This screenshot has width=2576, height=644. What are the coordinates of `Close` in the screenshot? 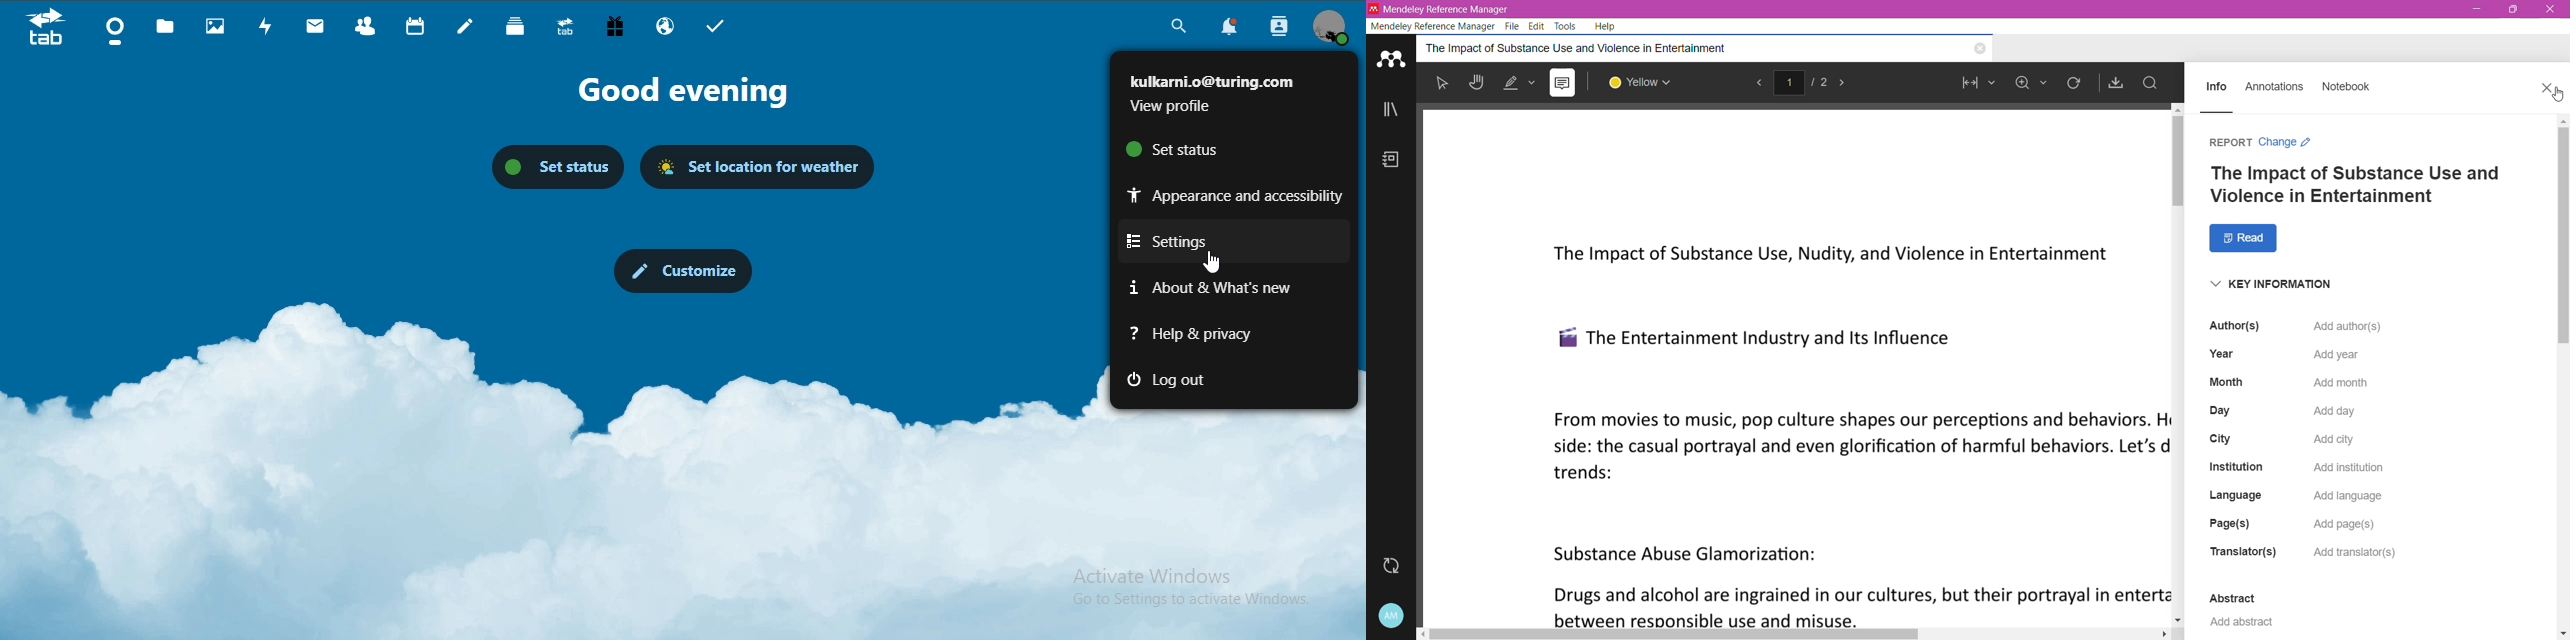 It's located at (2551, 9).